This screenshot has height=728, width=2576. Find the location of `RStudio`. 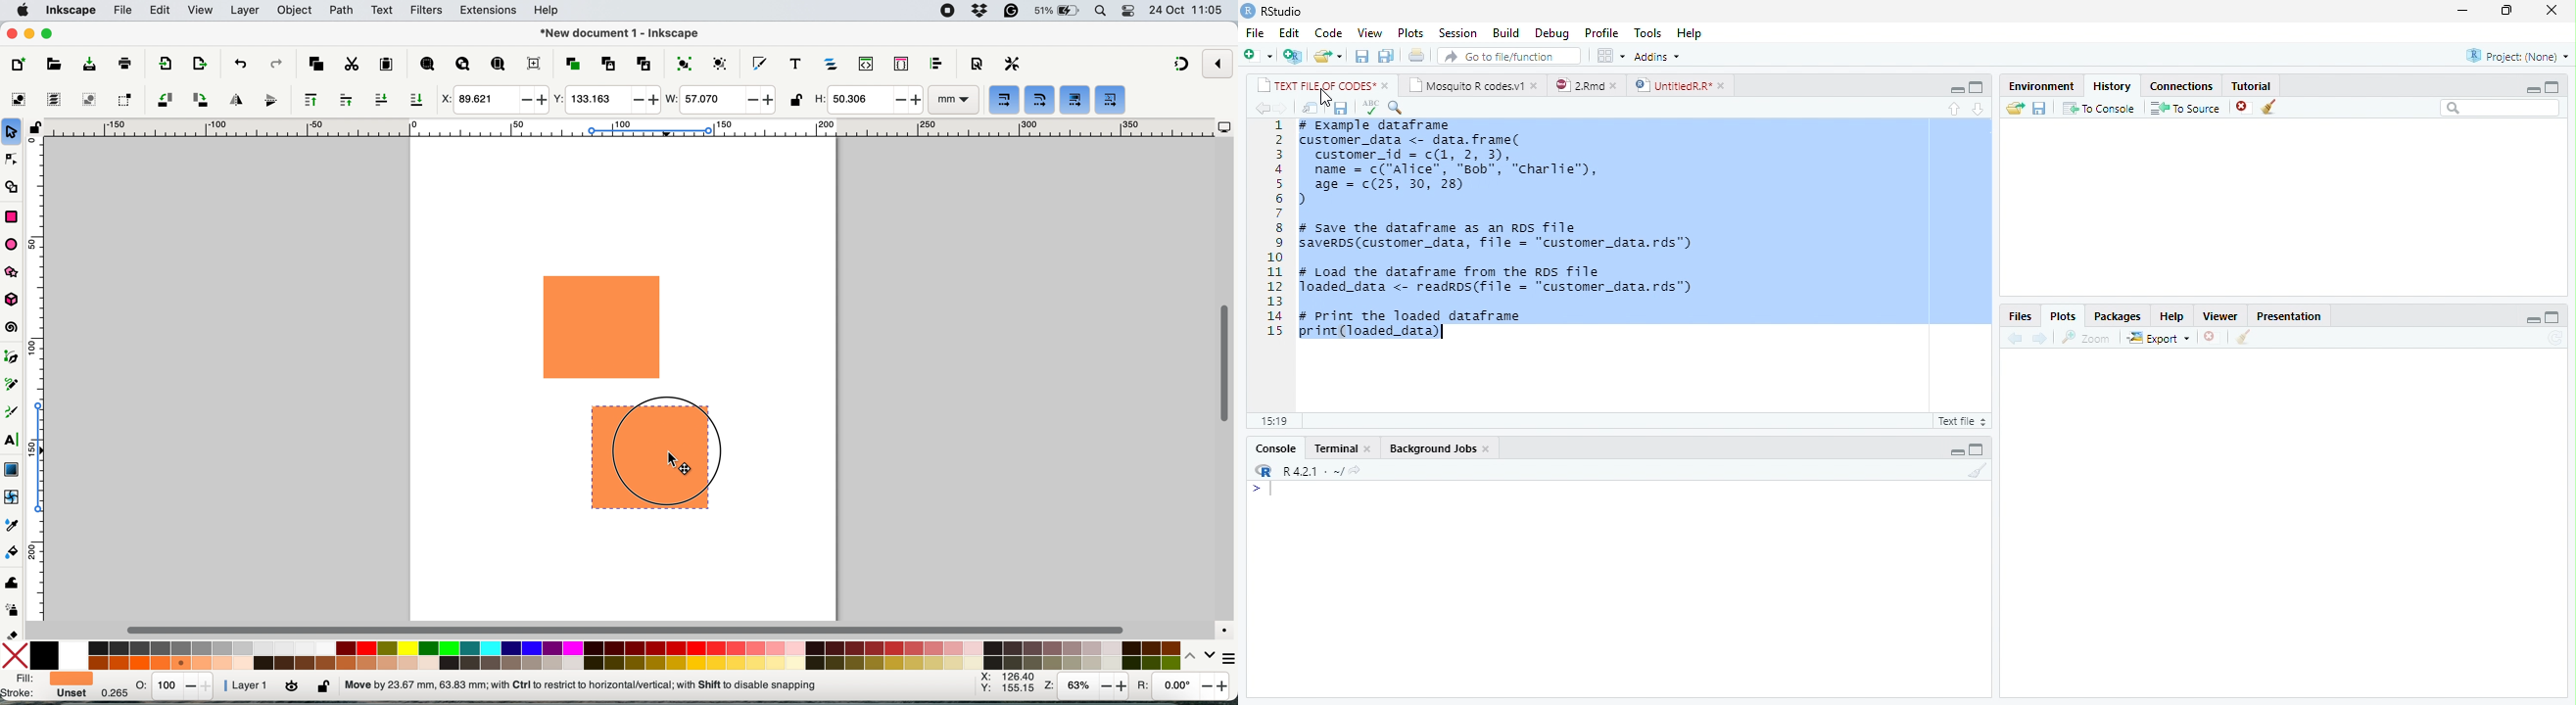

RStudio is located at coordinates (1283, 12).